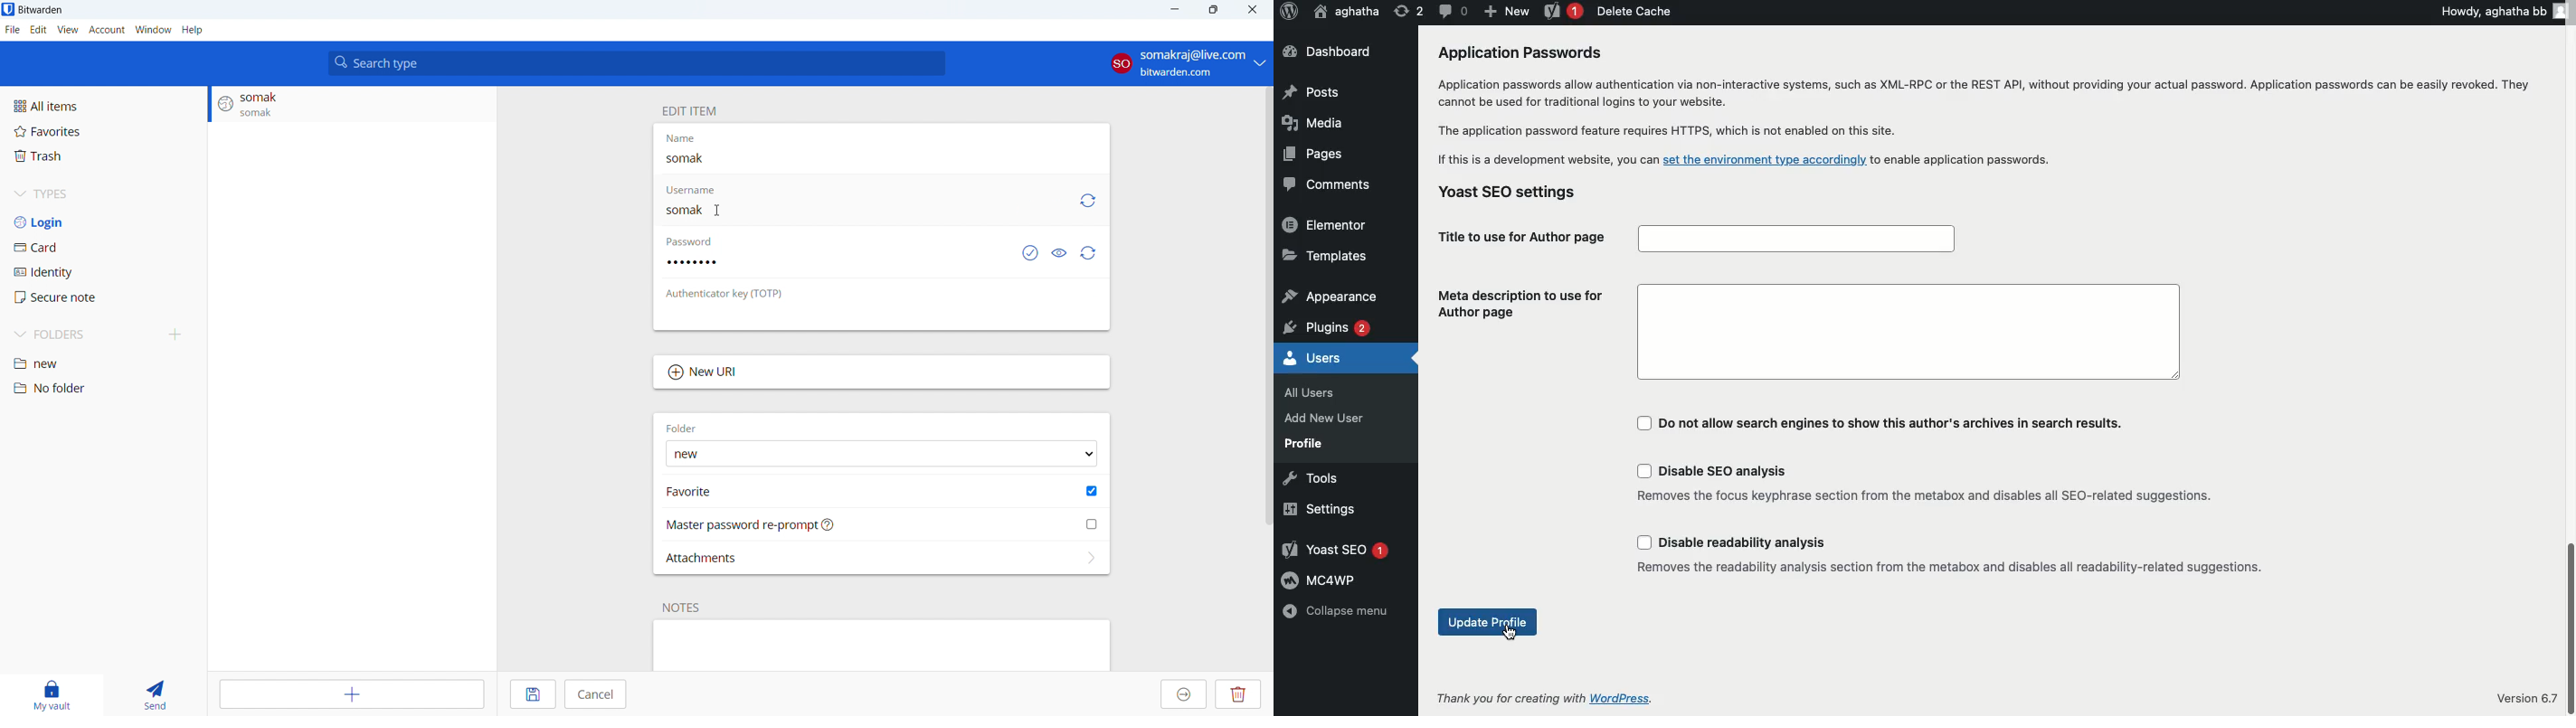 The image size is (2576, 728). Describe the element at coordinates (103, 194) in the screenshot. I see `types` at that location.